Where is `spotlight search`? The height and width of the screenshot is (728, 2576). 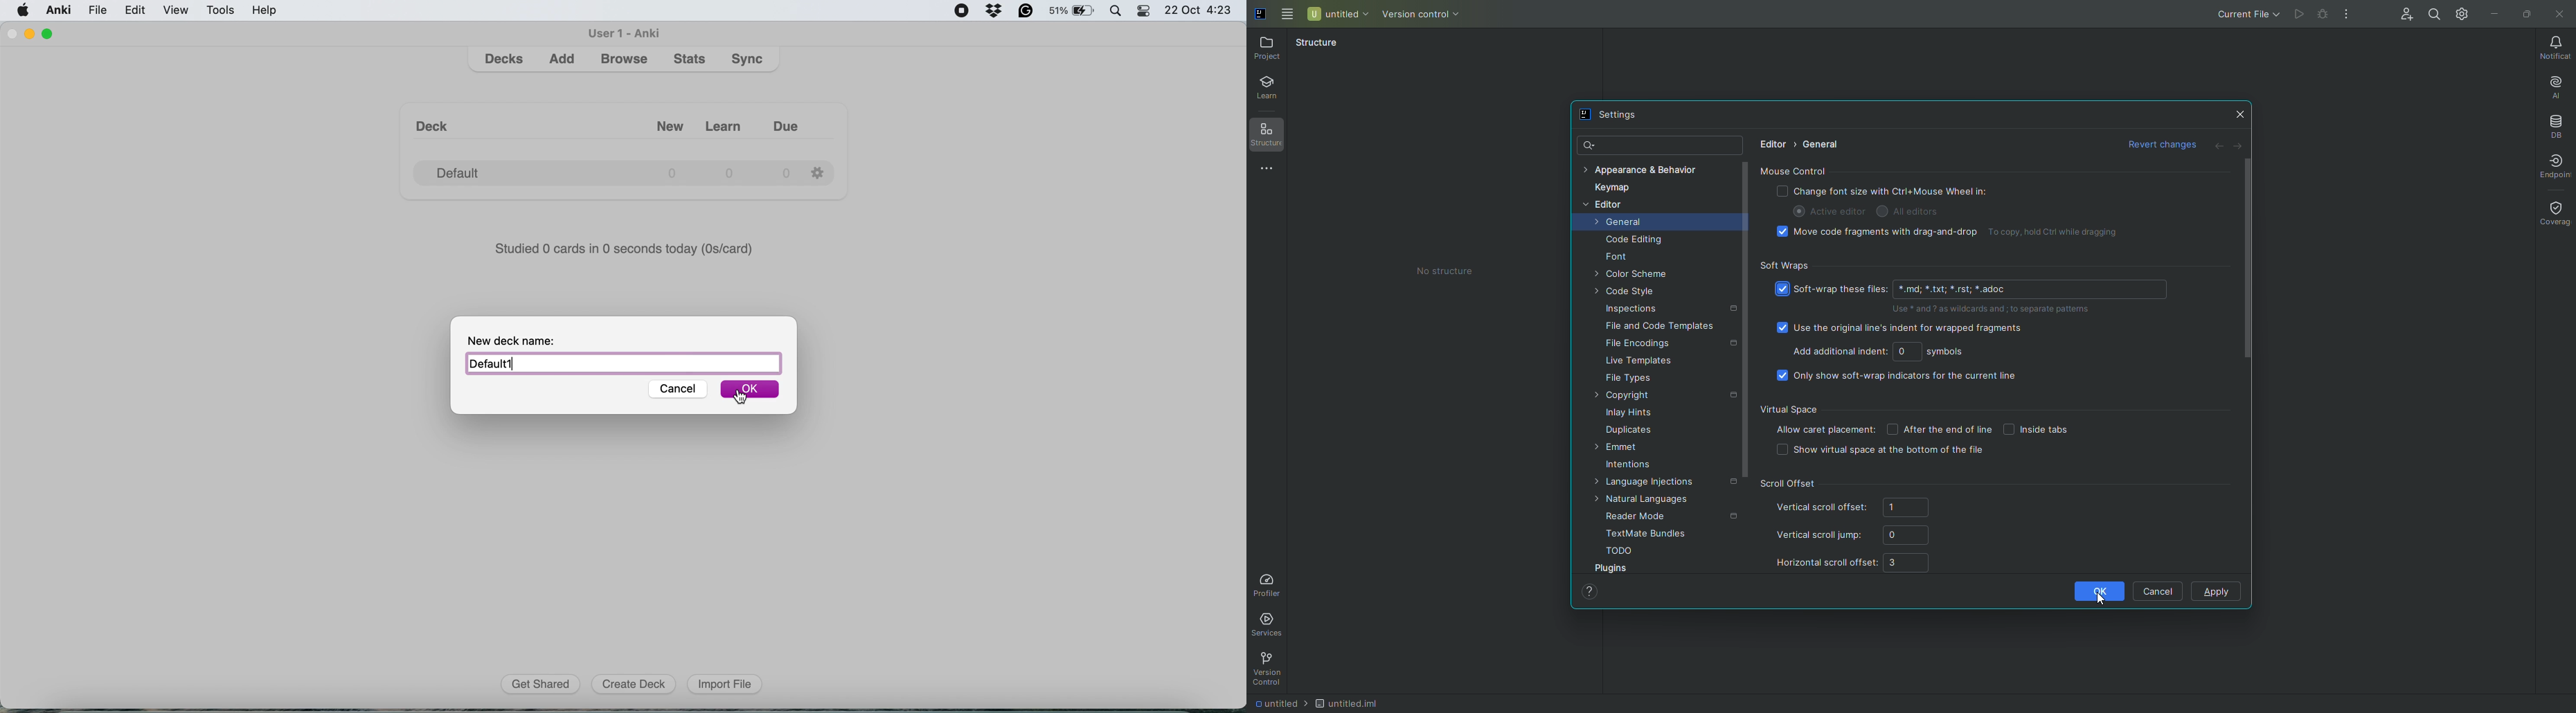
spotlight search is located at coordinates (1117, 13).